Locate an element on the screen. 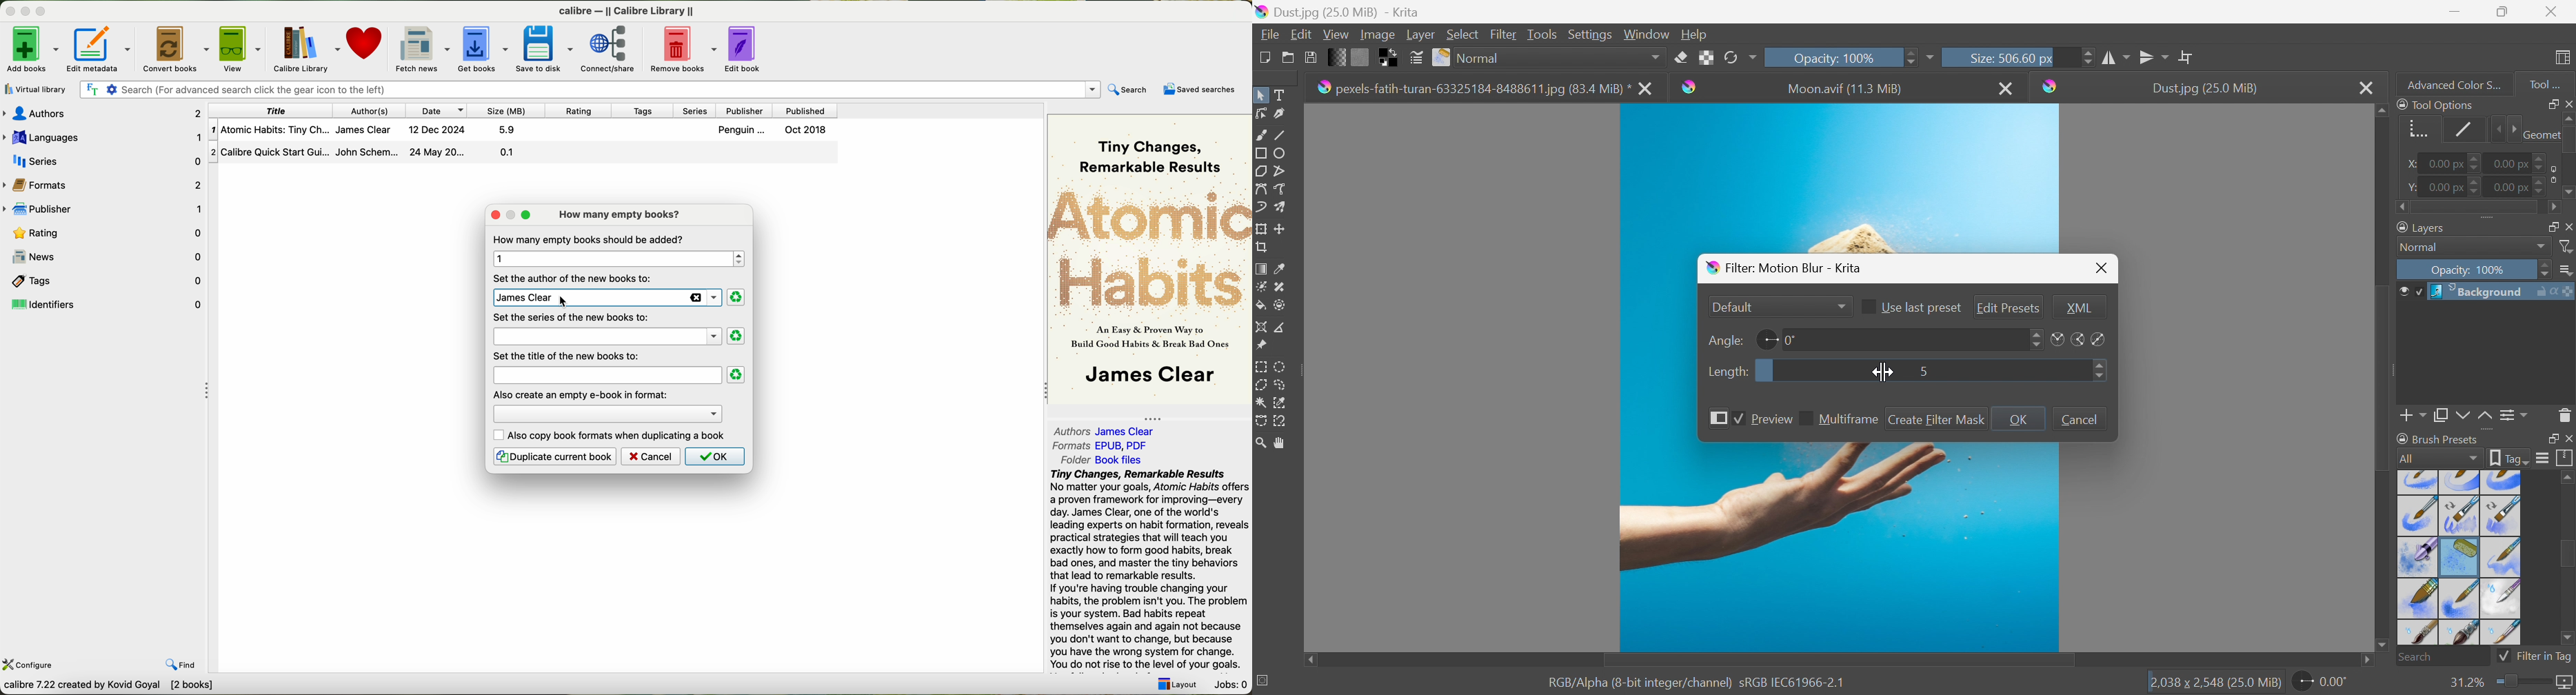 Image resolution: width=2576 pixels, height=700 pixels. Fill gradients is located at coordinates (1338, 56).